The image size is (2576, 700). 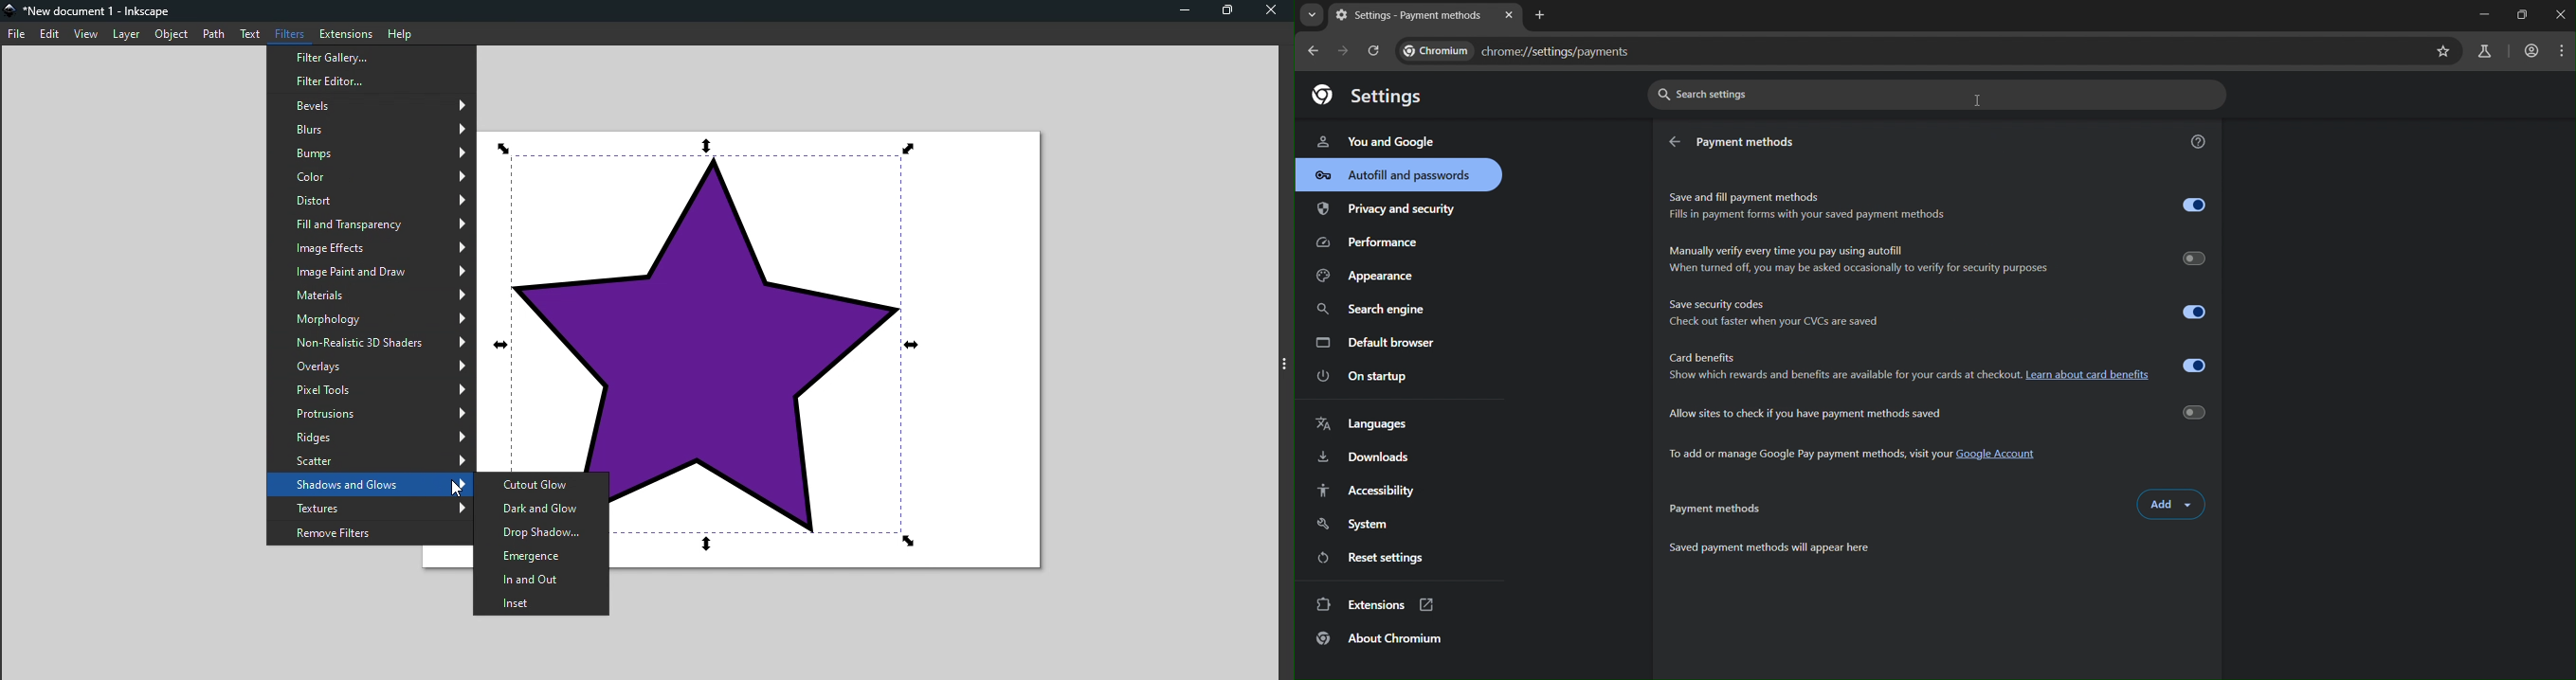 What do you see at coordinates (1935, 205) in the screenshot?
I see `Save and fill payment methods
Fills in payment forms with your saved payment methods` at bounding box center [1935, 205].